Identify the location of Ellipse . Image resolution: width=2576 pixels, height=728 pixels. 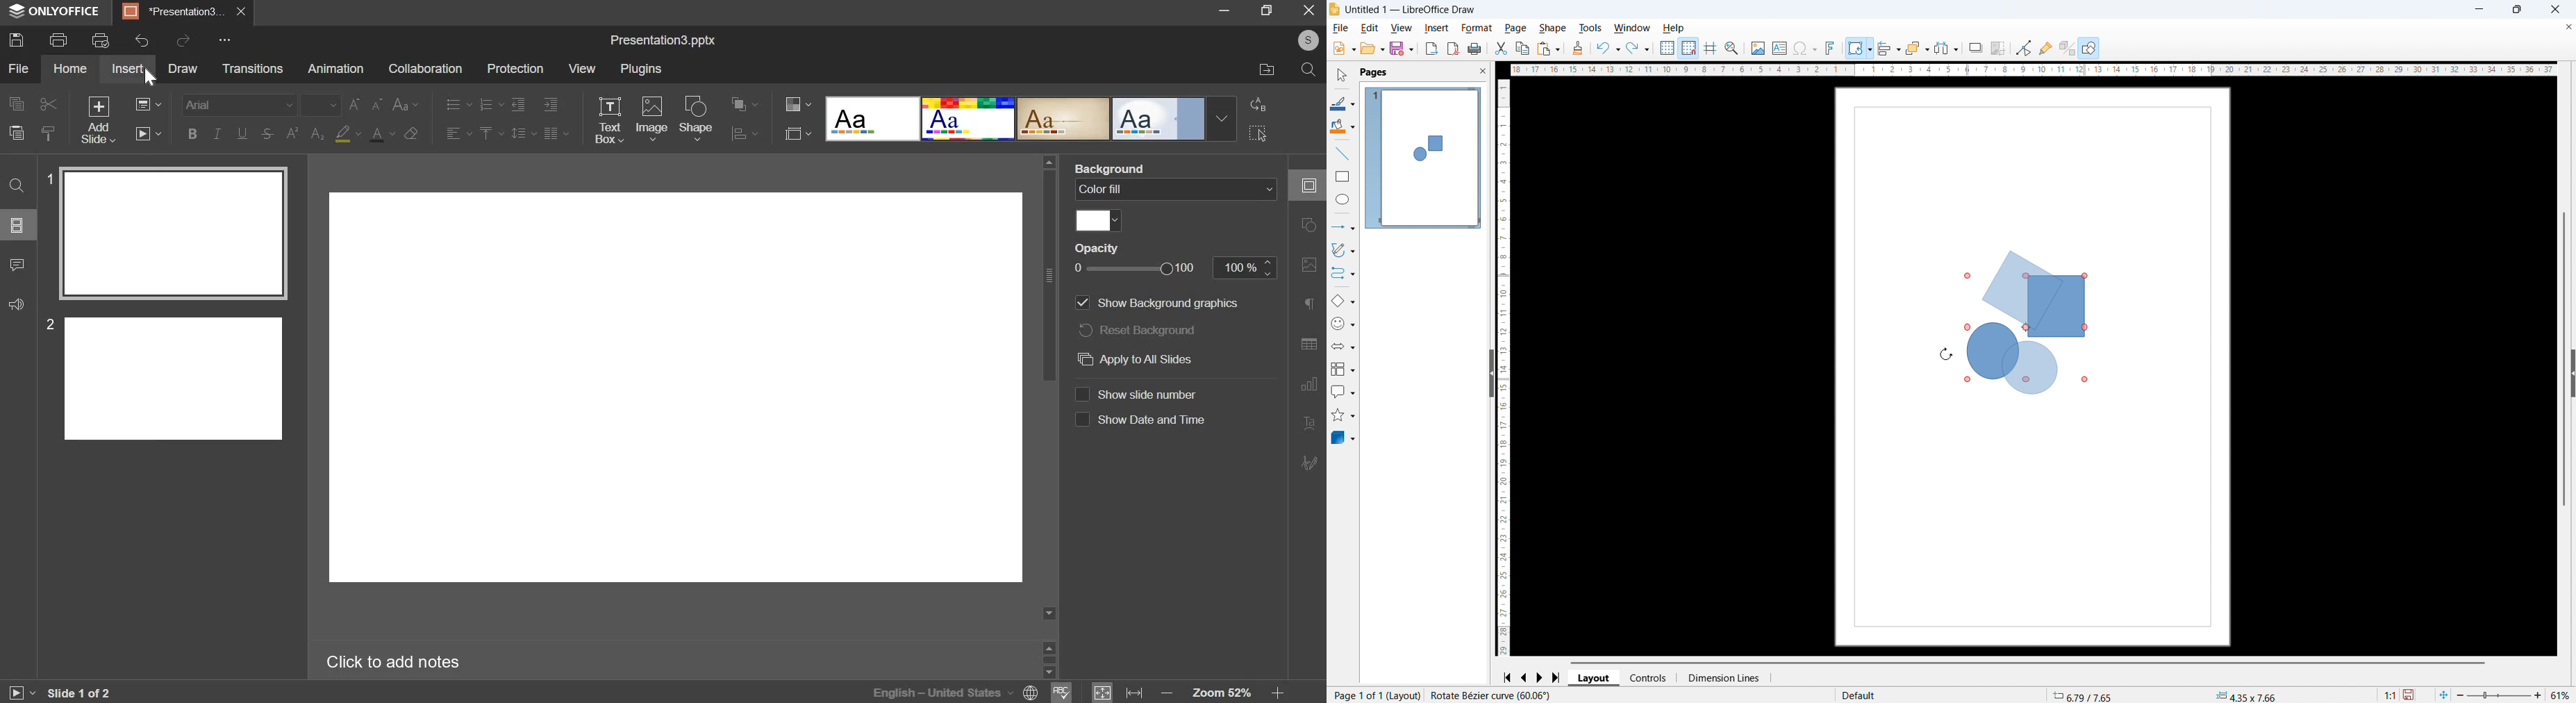
(1343, 199).